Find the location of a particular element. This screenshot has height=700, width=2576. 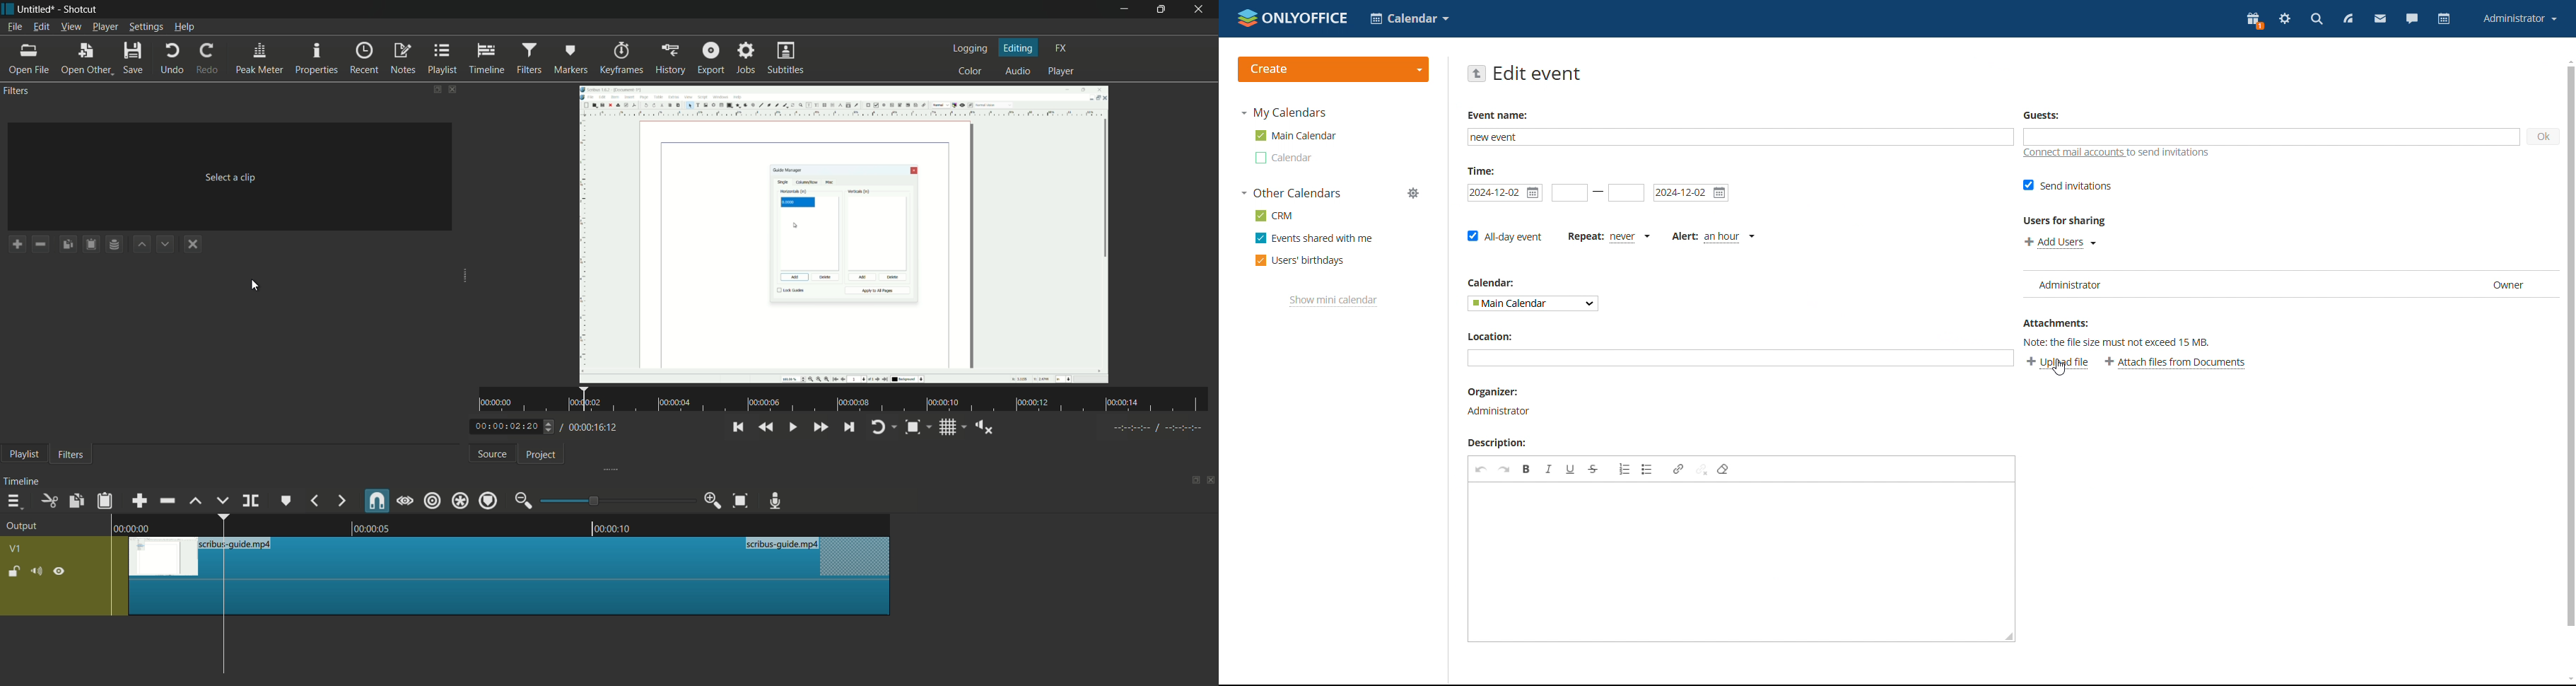

save is located at coordinates (132, 57).